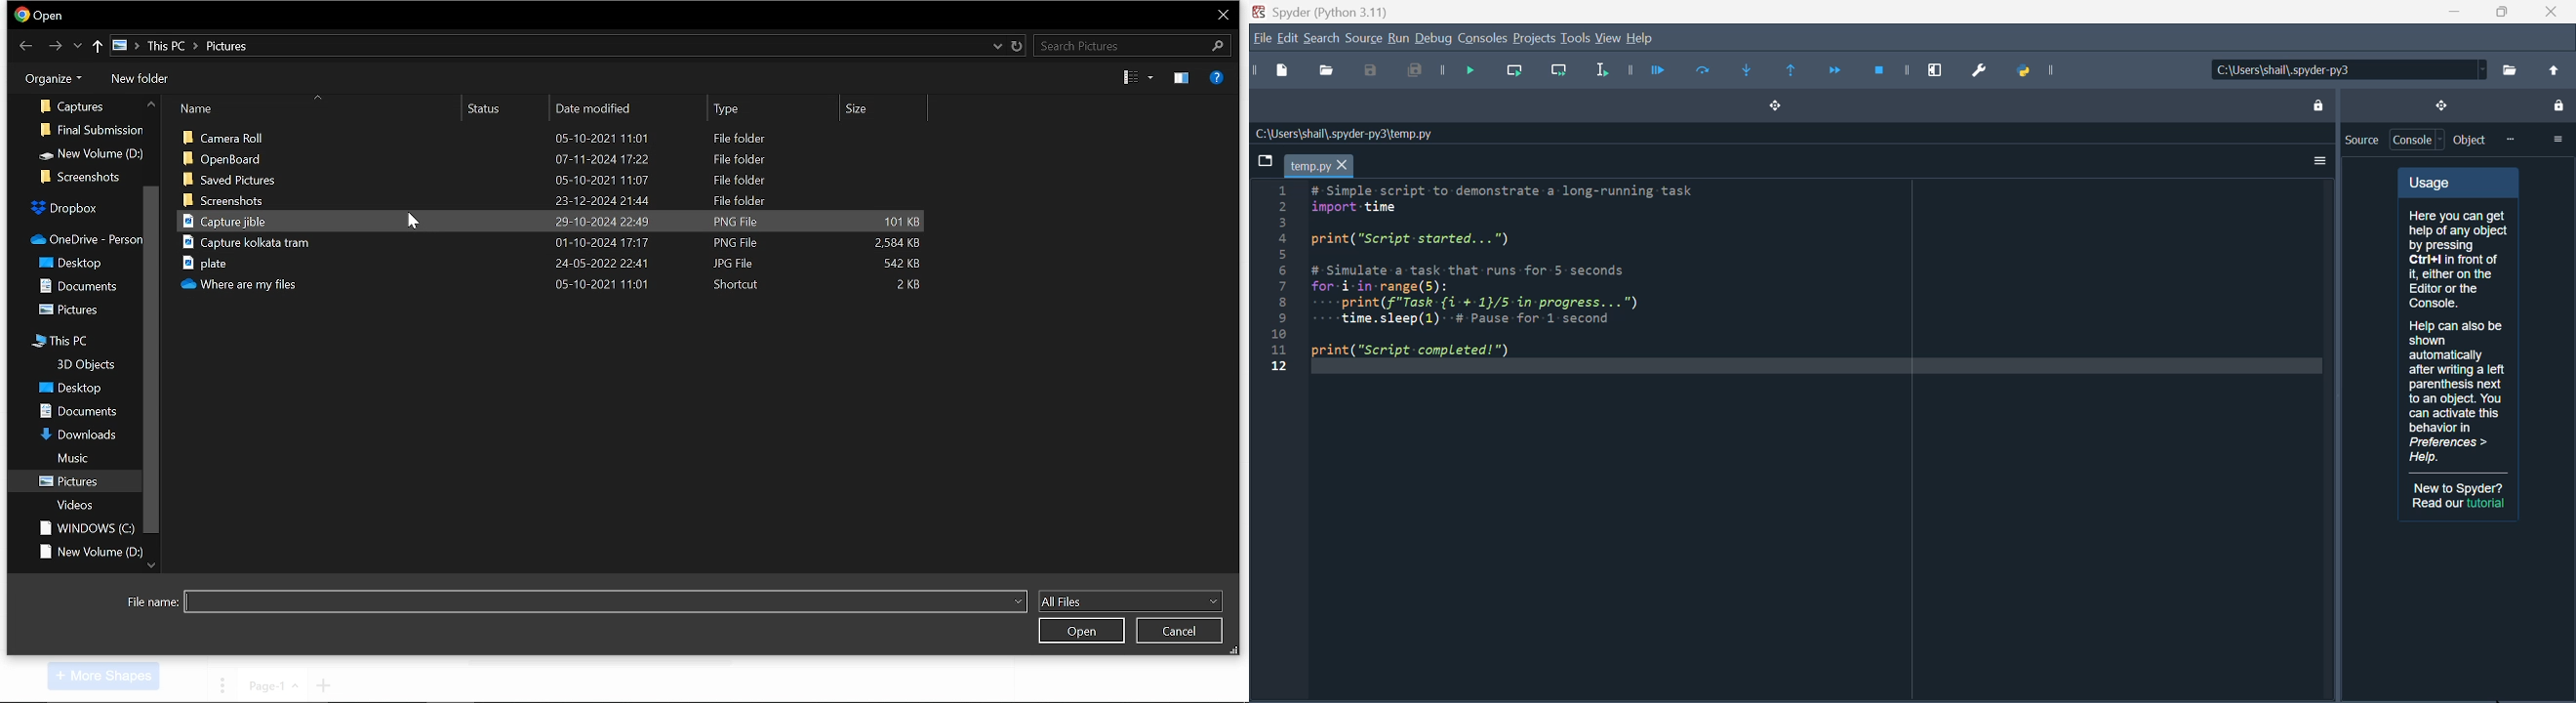 This screenshot has width=2576, height=728. Describe the element at coordinates (82, 235) in the screenshot. I see `folders` at that location.